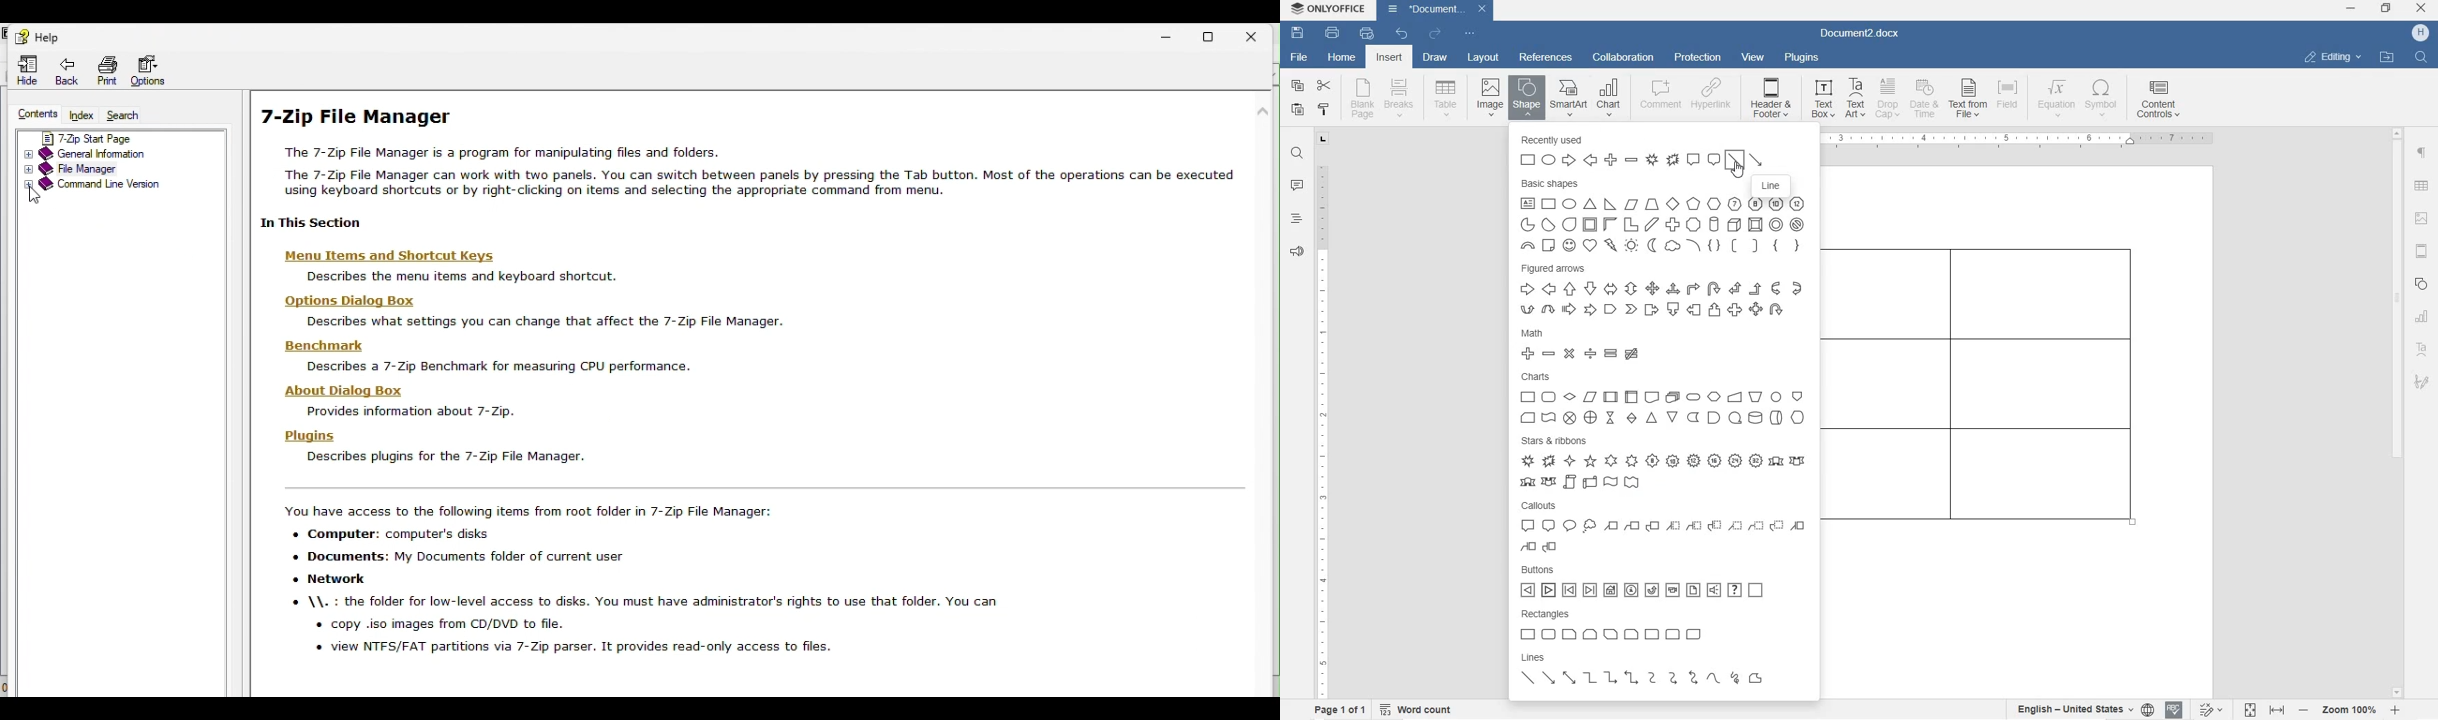  I want to click on file, so click(1301, 59).